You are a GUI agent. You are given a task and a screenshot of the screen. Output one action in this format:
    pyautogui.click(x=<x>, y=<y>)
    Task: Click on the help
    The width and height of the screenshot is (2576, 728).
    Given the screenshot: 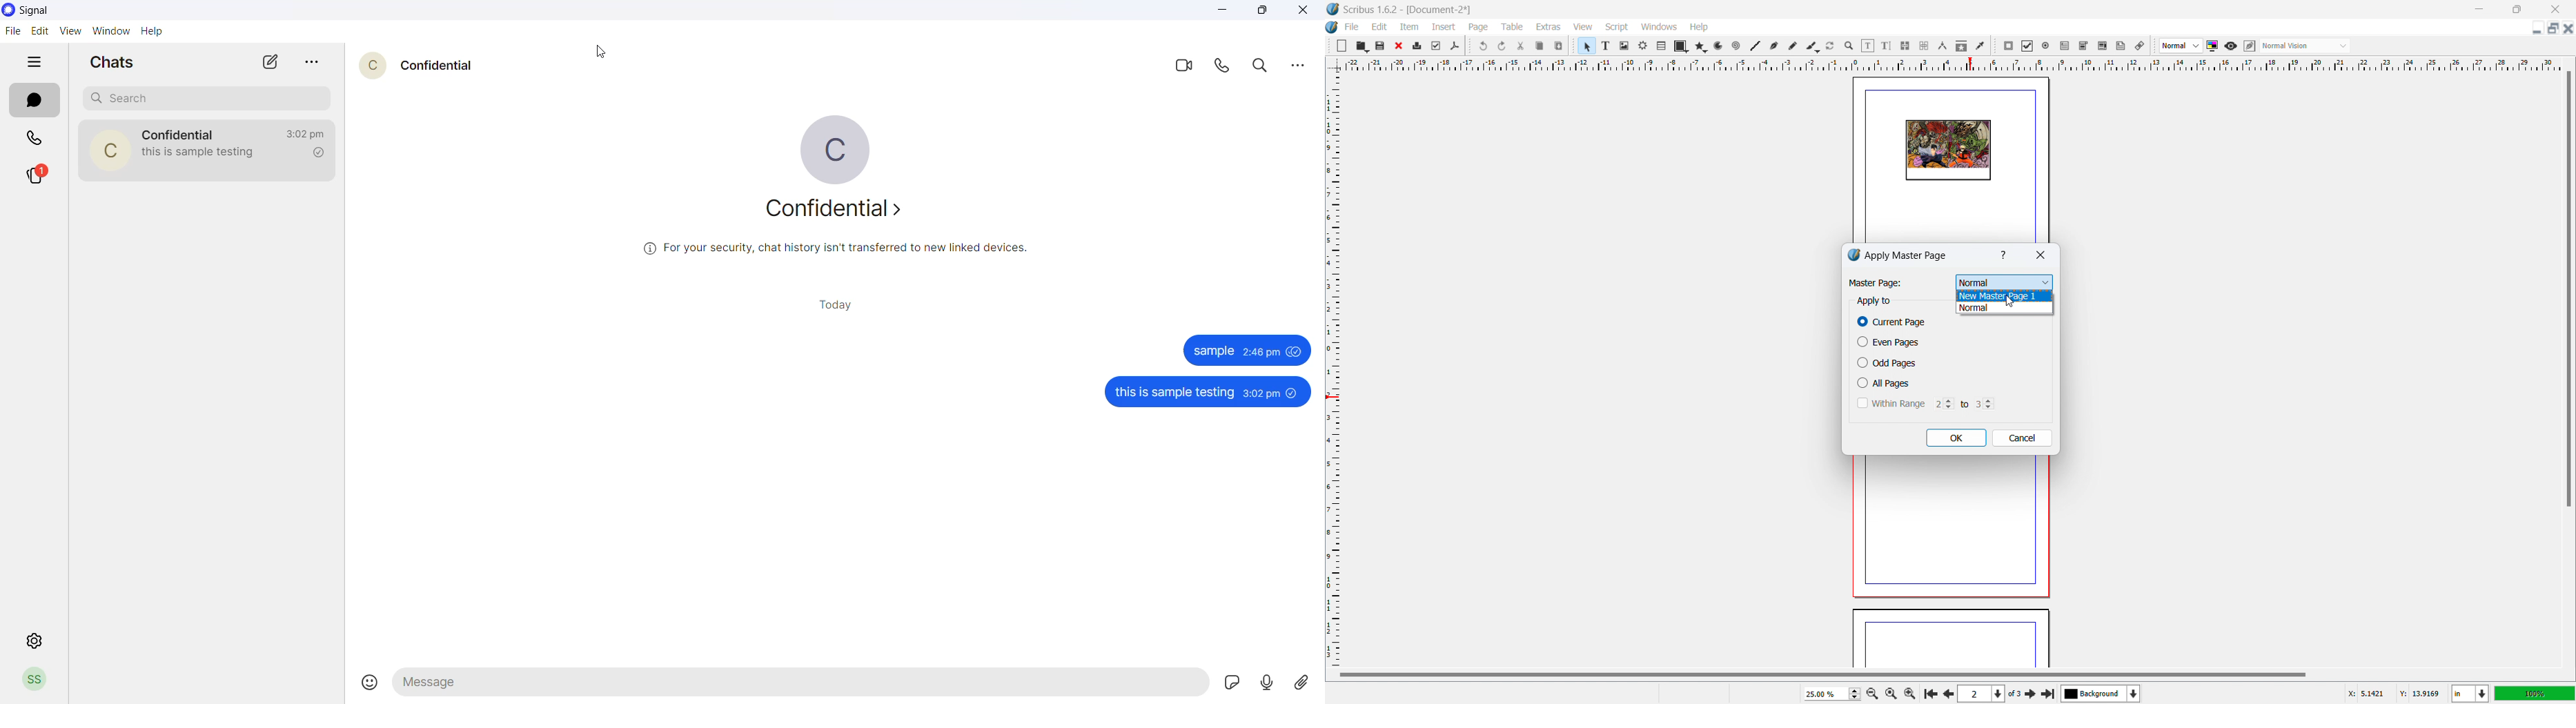 What is the action you would take?
    pyautogui.click(x=2005, y=256)
    